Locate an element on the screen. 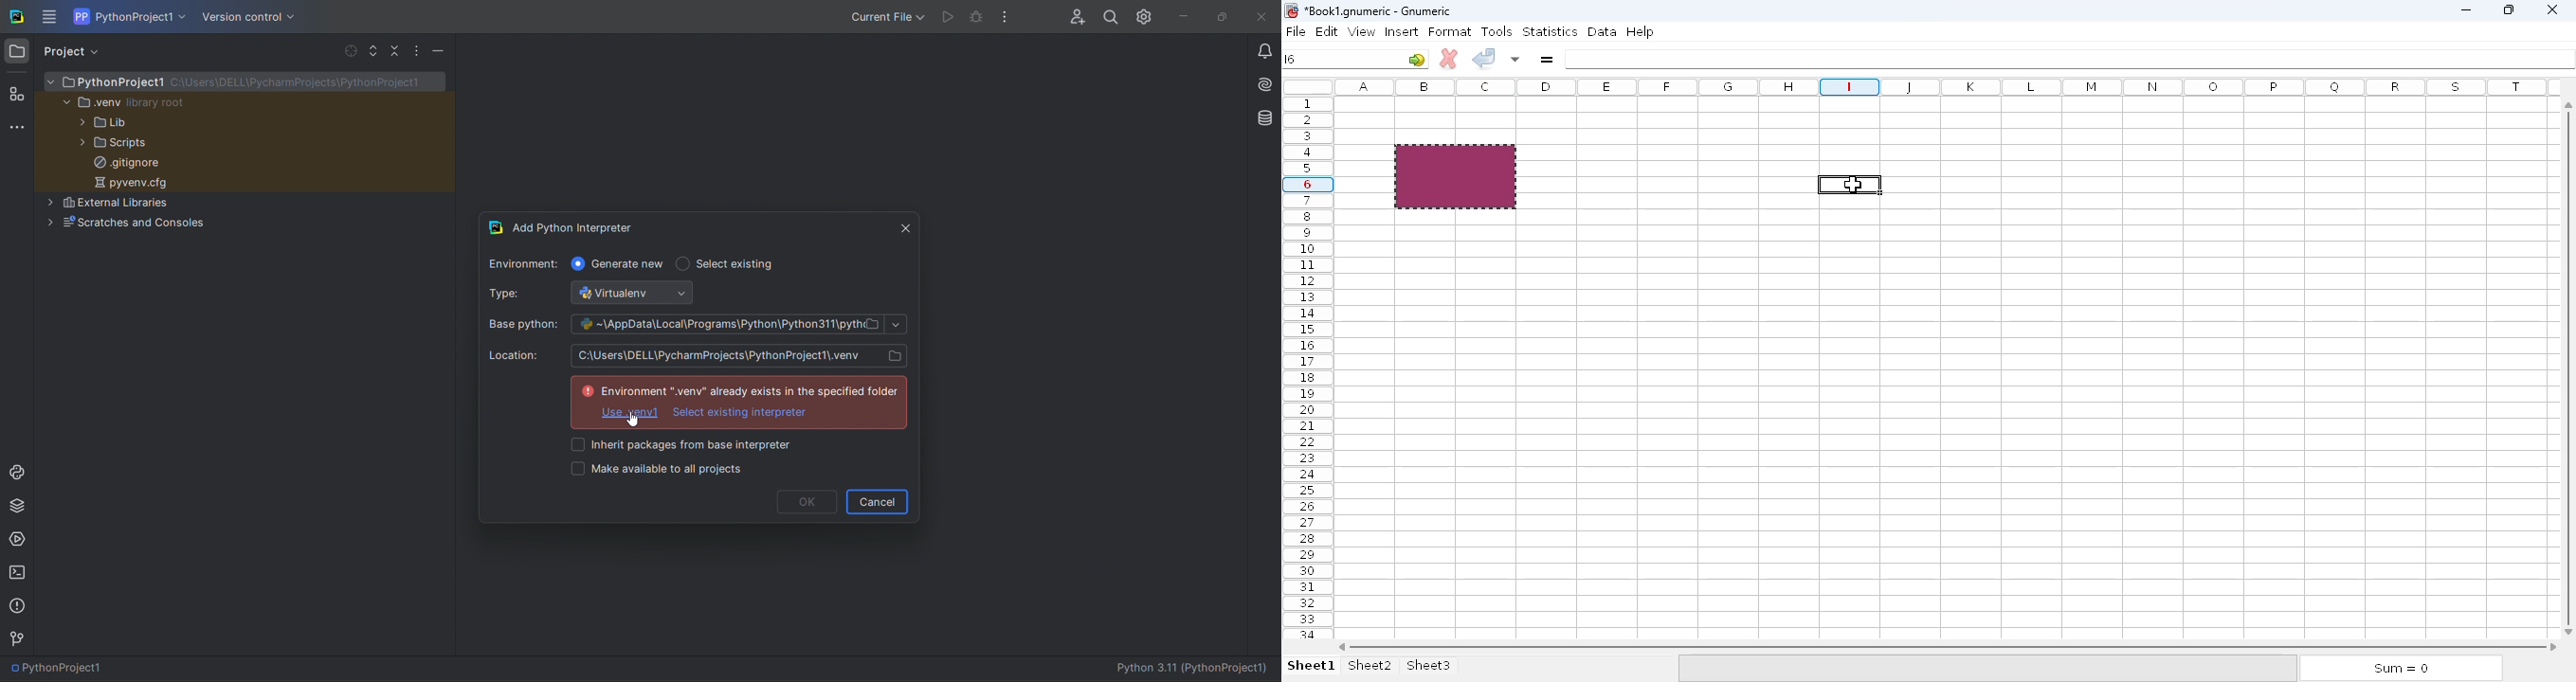  vertical scroll bar is located at coordinates (2568, 378).